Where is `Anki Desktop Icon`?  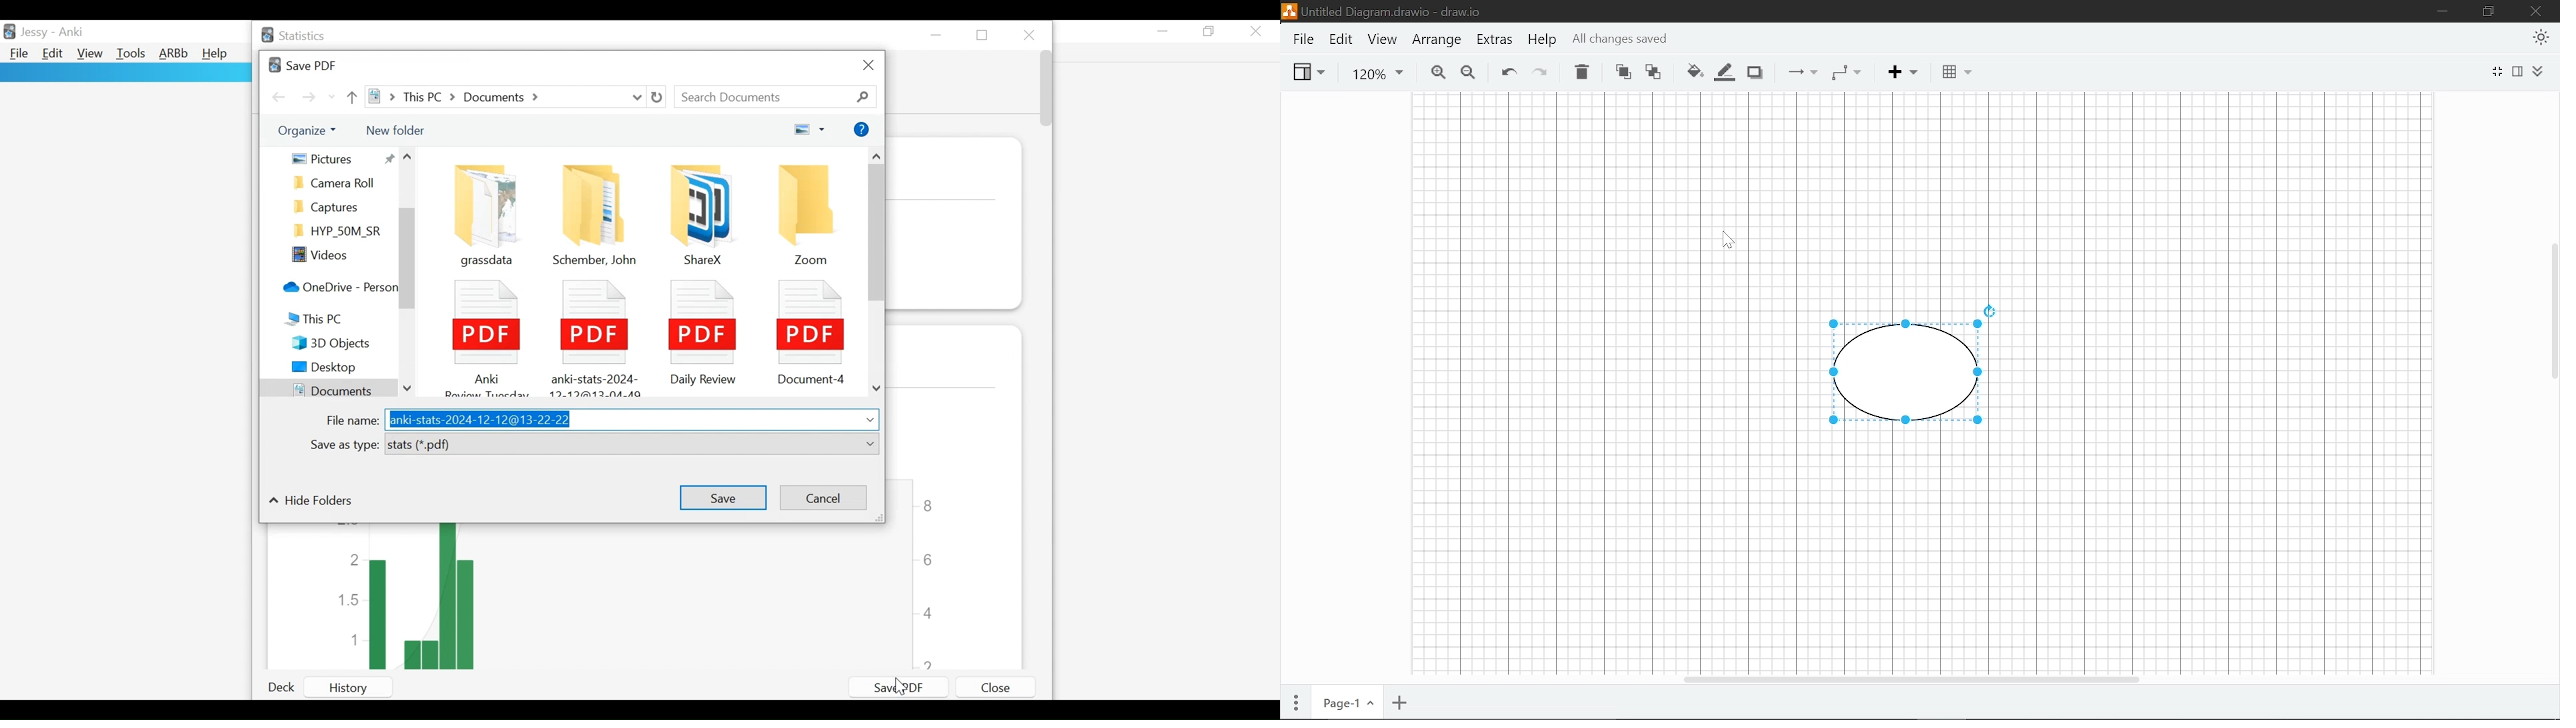 Anki Desktop Icon is located at coordinates (11, 31).